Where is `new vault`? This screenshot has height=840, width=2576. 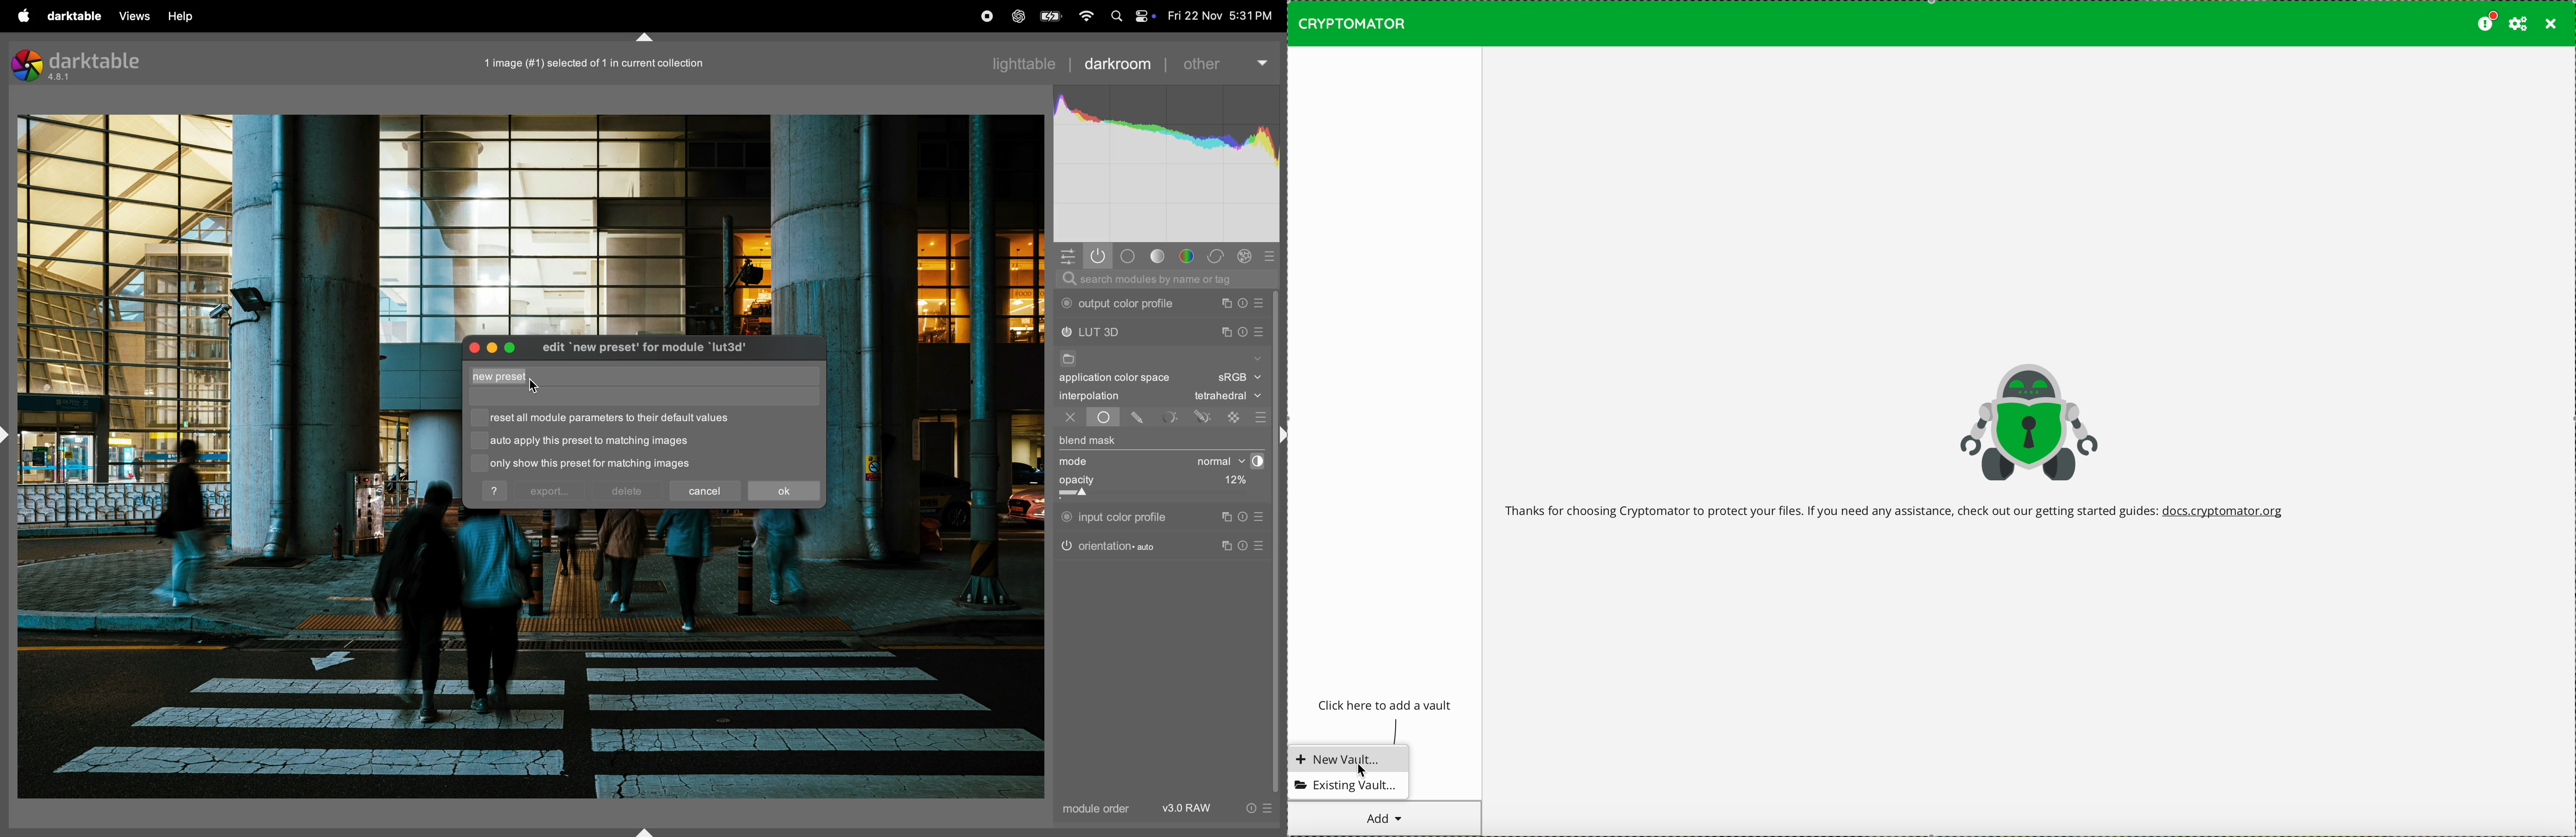
new vault is located at coordinates (1348, 759).